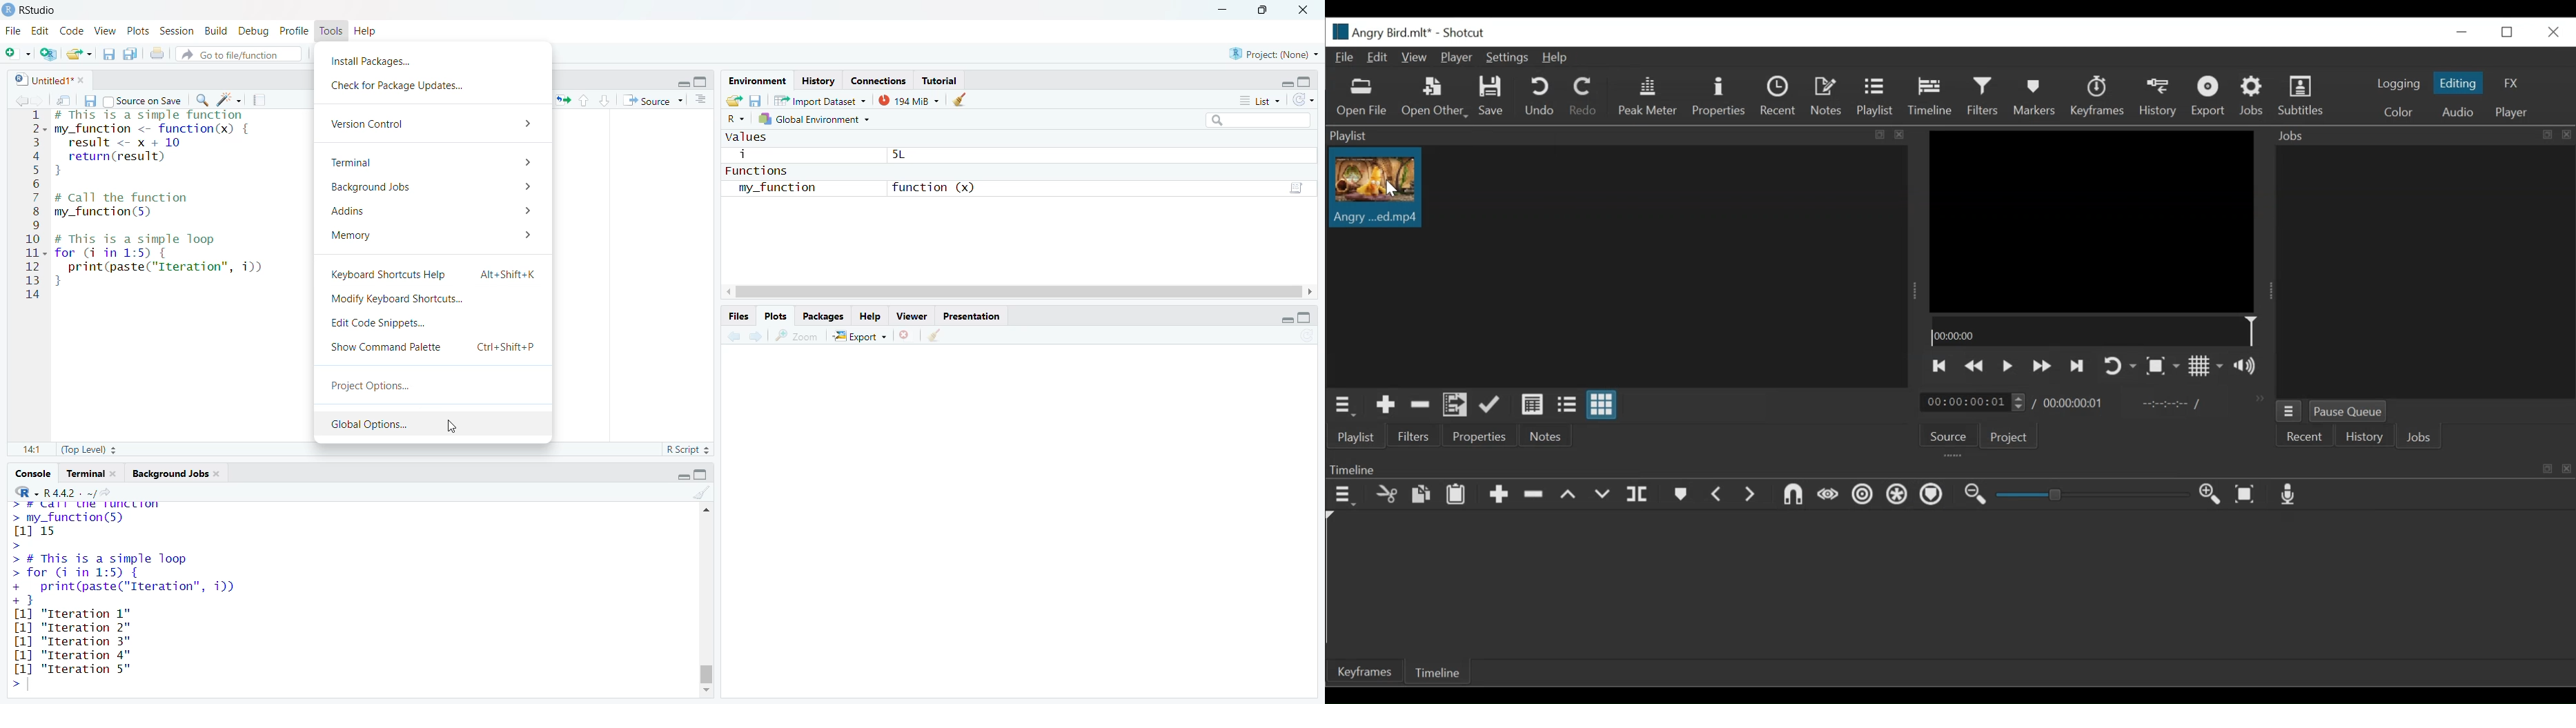 The height and width of the screenshot is (728, 2576). Describe the element at coordinates (606, 100) in the screenshot. I see `go to next section/chunk` at that location.